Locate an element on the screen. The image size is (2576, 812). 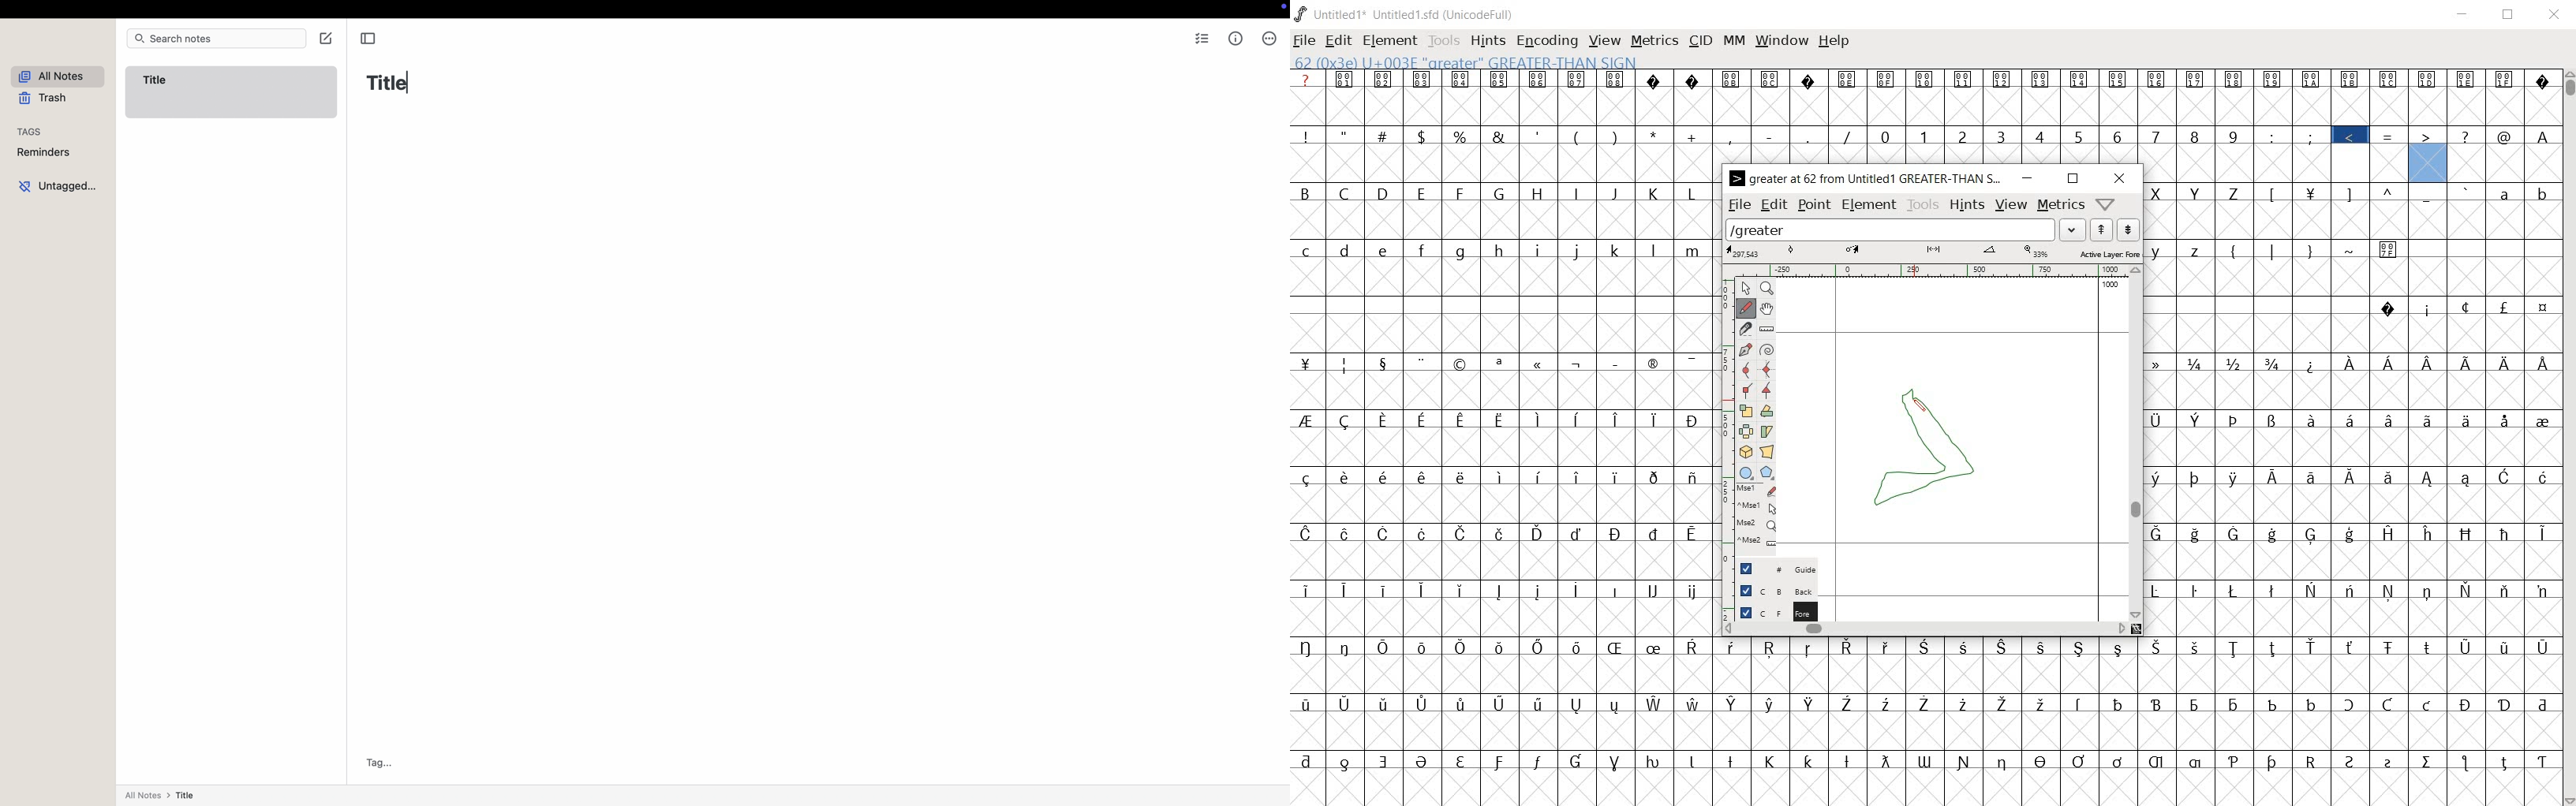
rectangle or ellipse is located at coordinates (1744, 472).